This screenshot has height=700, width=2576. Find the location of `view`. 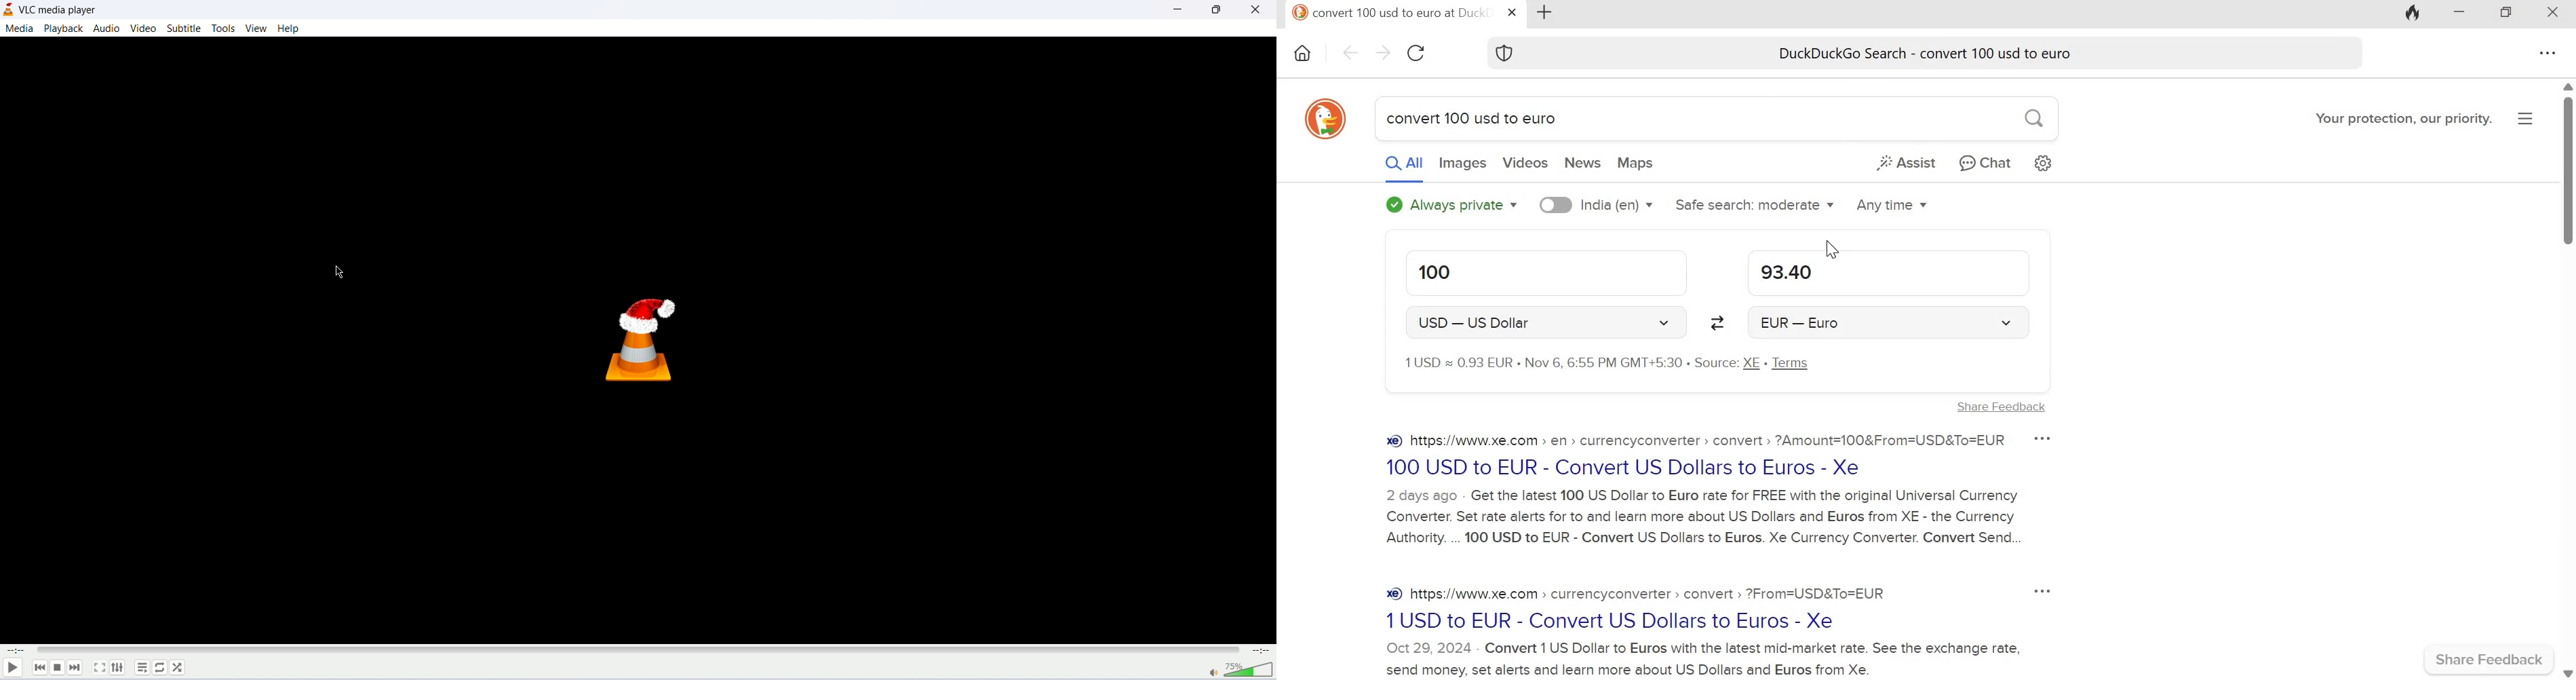

view is located at coordinates (256, 28).